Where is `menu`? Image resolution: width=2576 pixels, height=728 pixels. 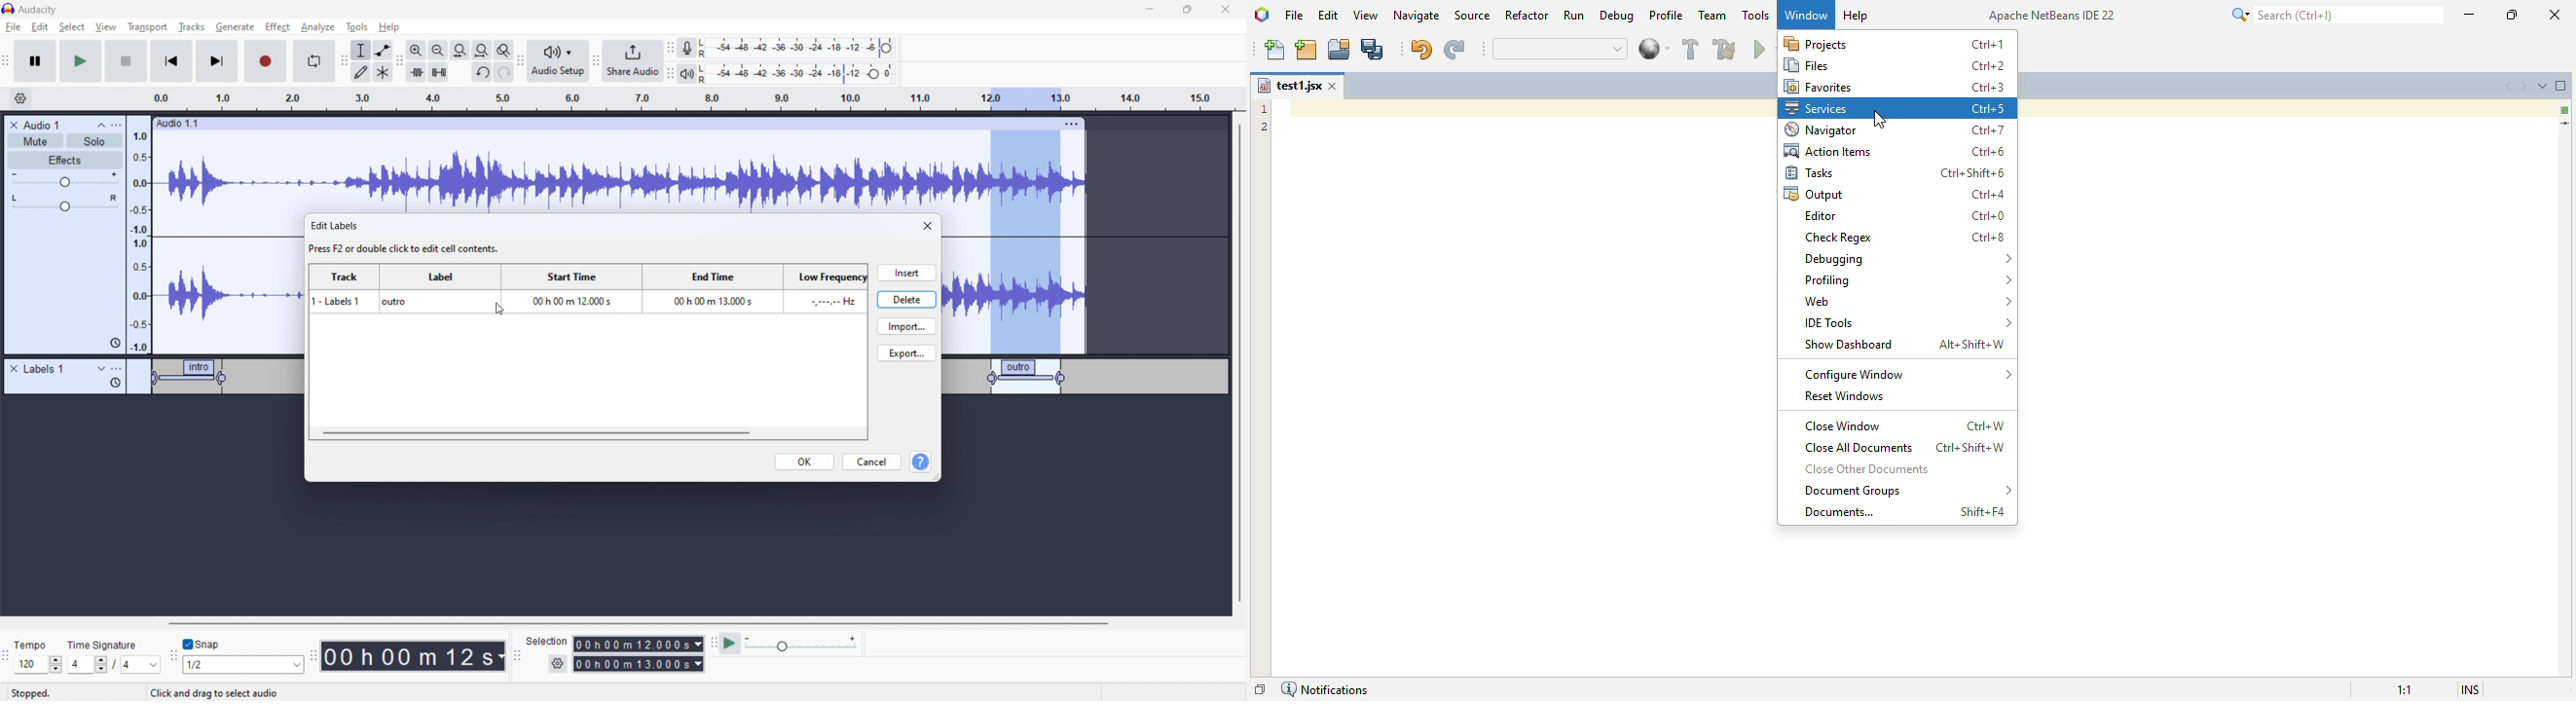
menu is located at coordinates (117, 125).